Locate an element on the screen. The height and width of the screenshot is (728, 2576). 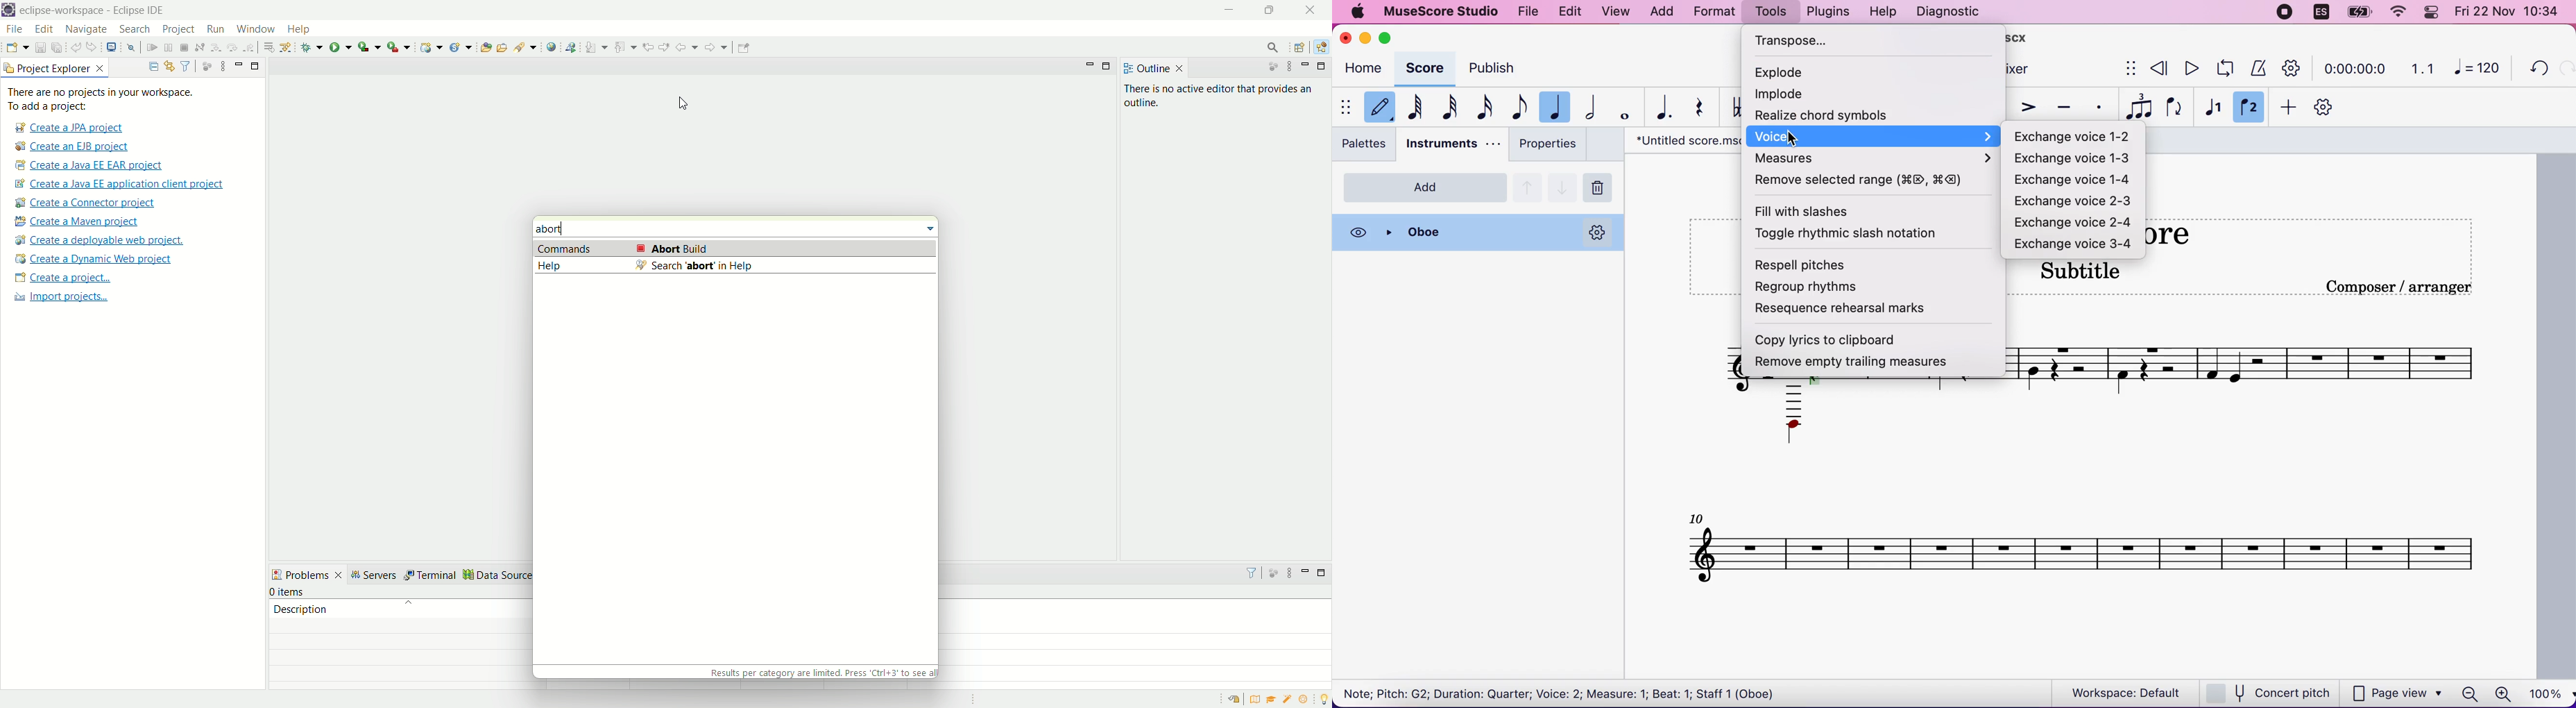
resume is located at coordinates (149, 48).